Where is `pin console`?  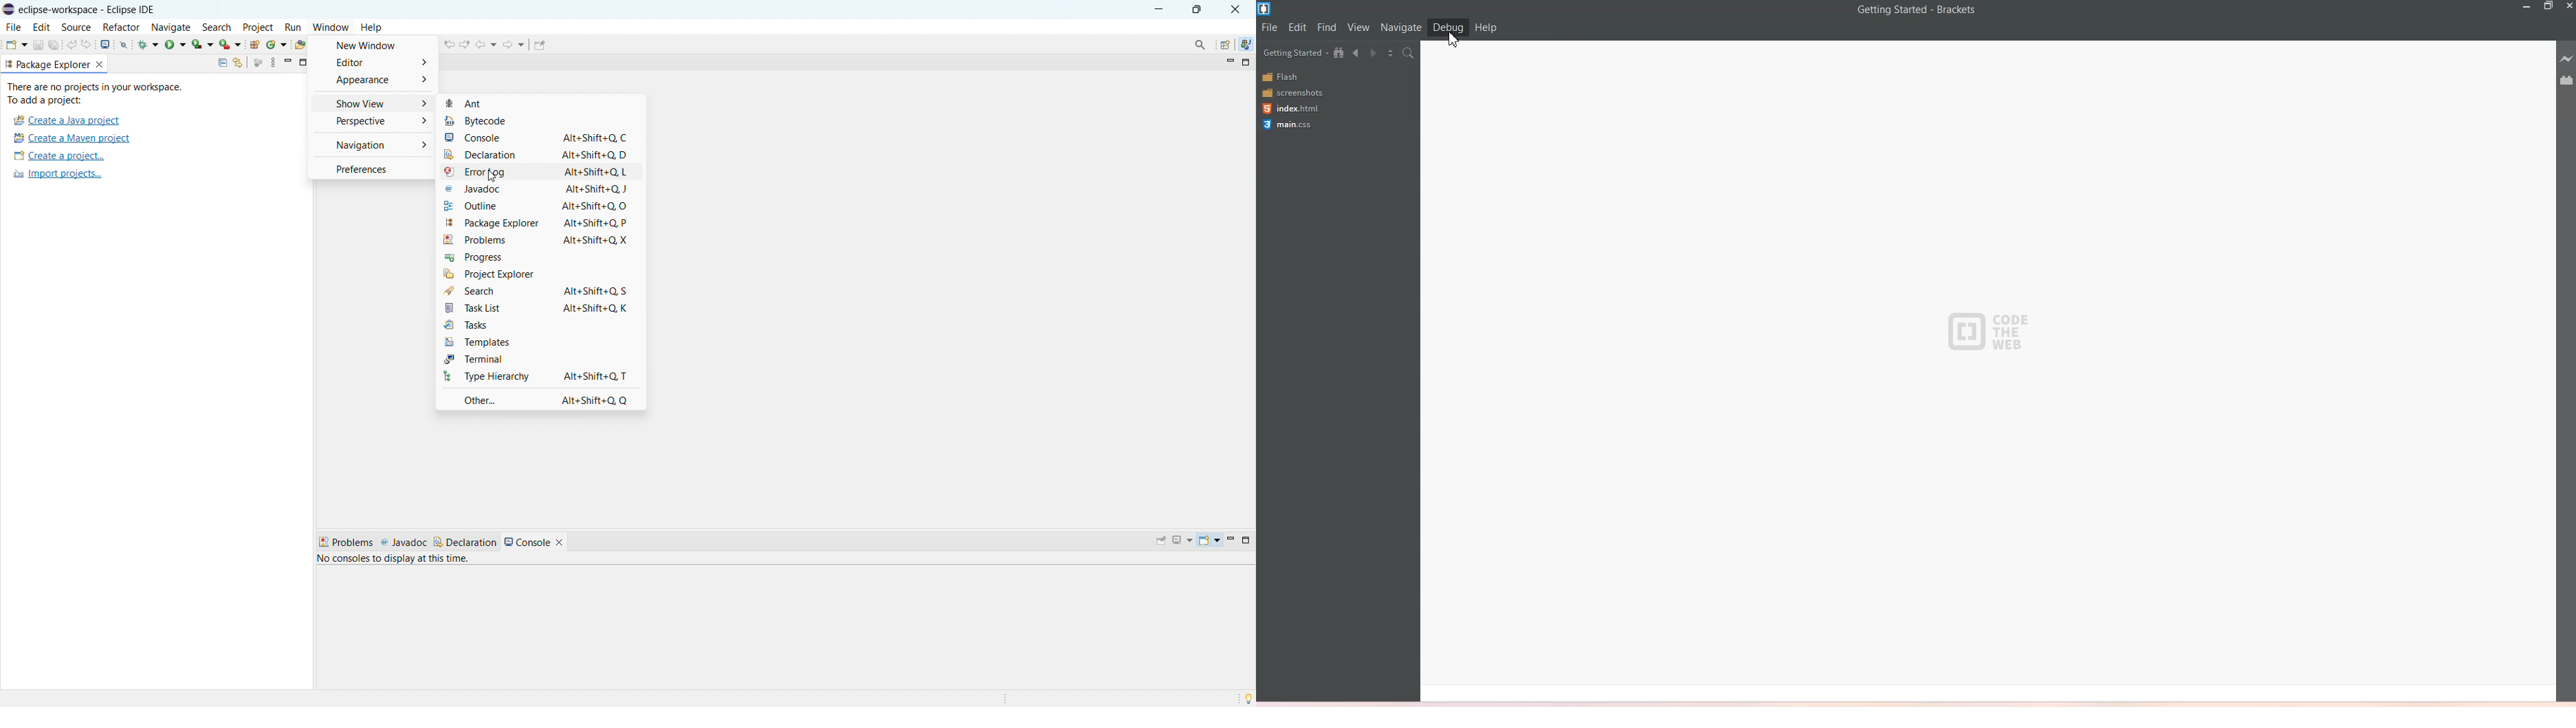 pin console is located at coordinates (1162, 540).